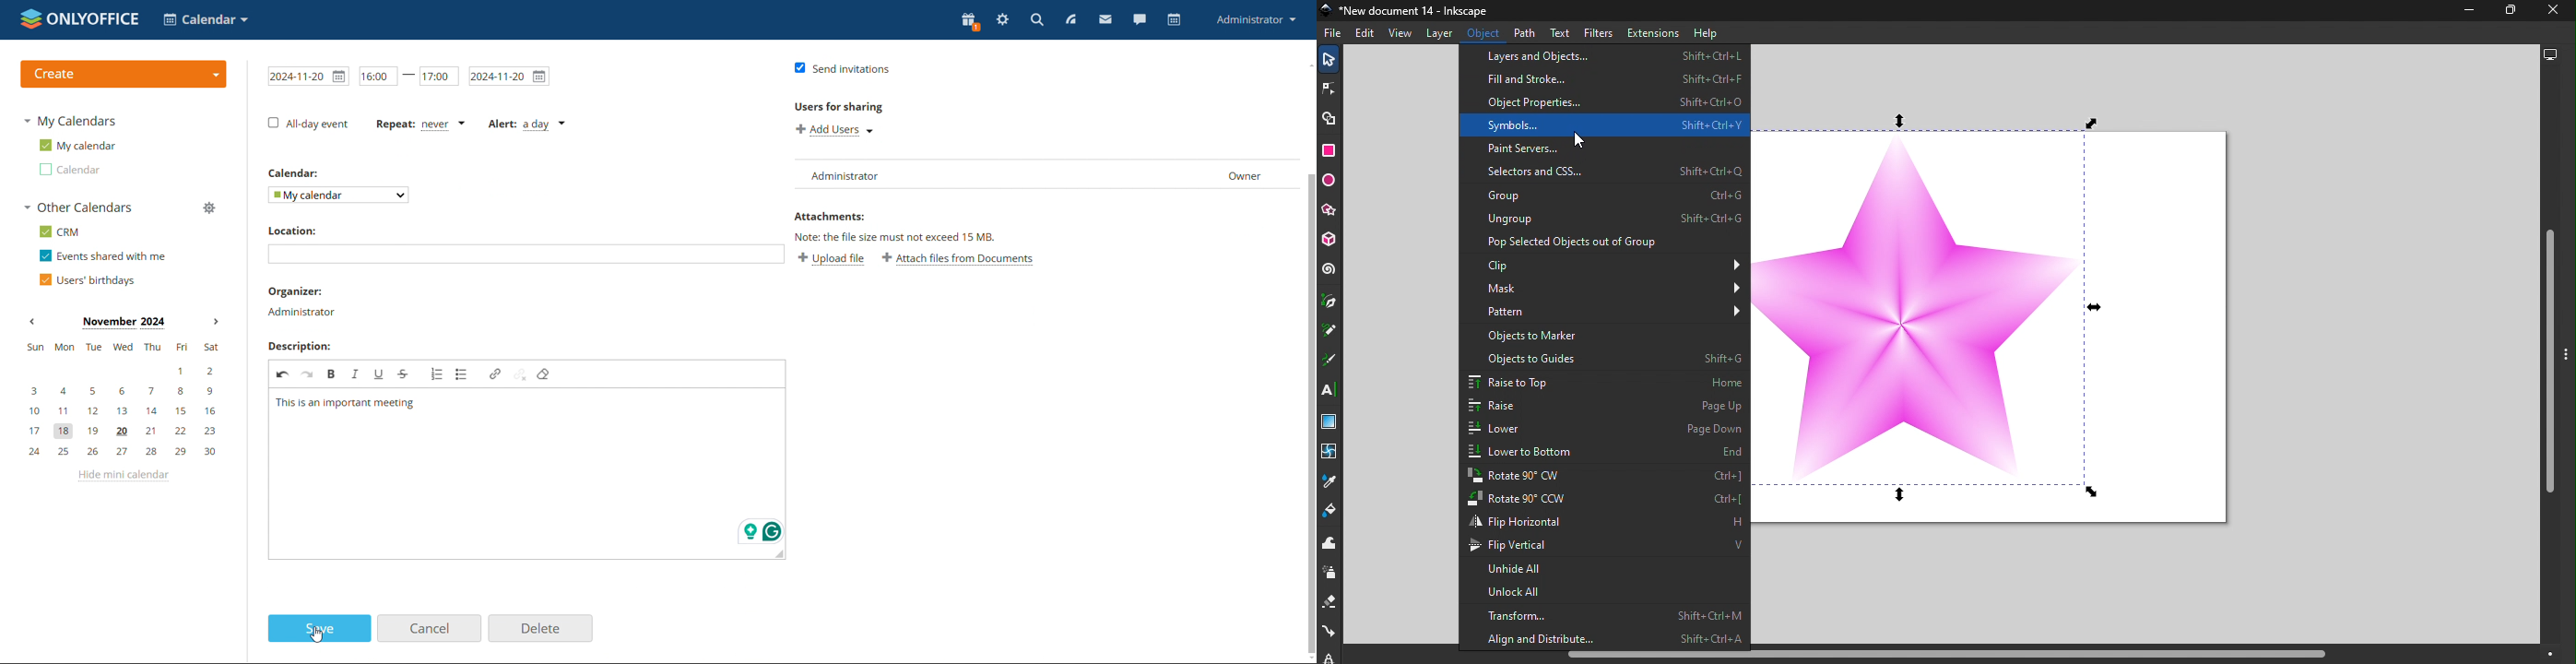  I want to click on Vertical scroll bar, so click(2548, 353).